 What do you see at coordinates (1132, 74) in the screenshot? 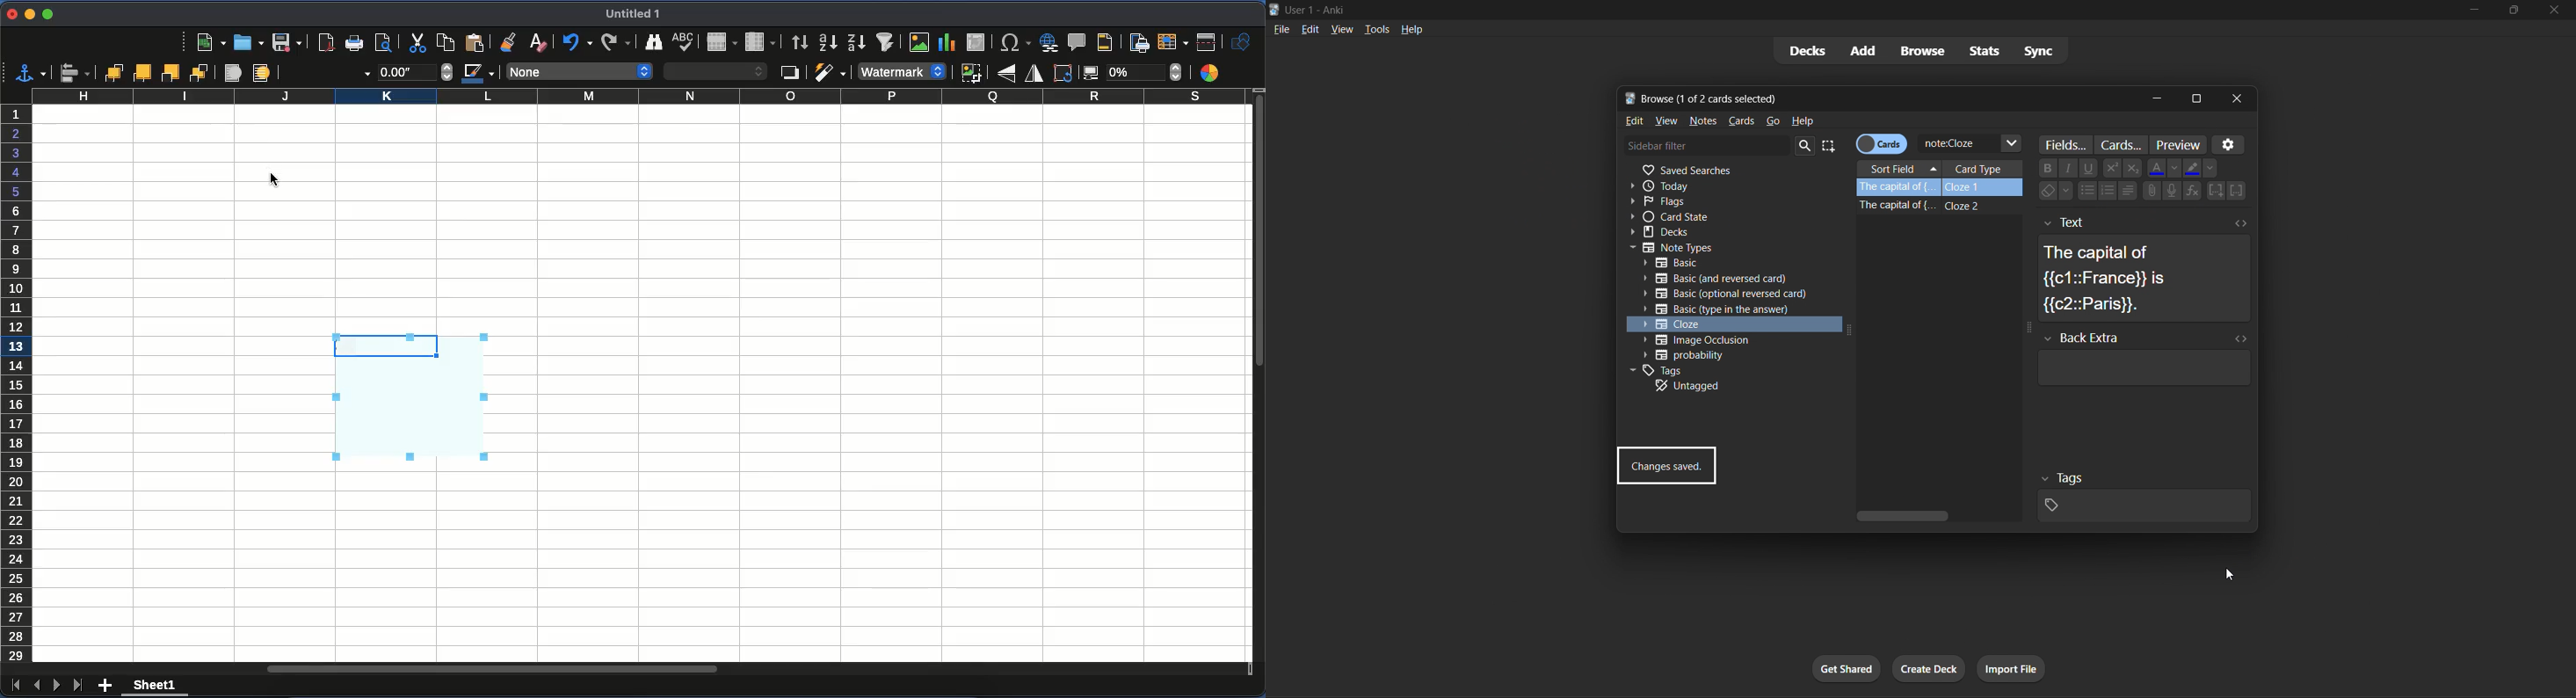
I see `transparency` at bounding box center [1132, 74].